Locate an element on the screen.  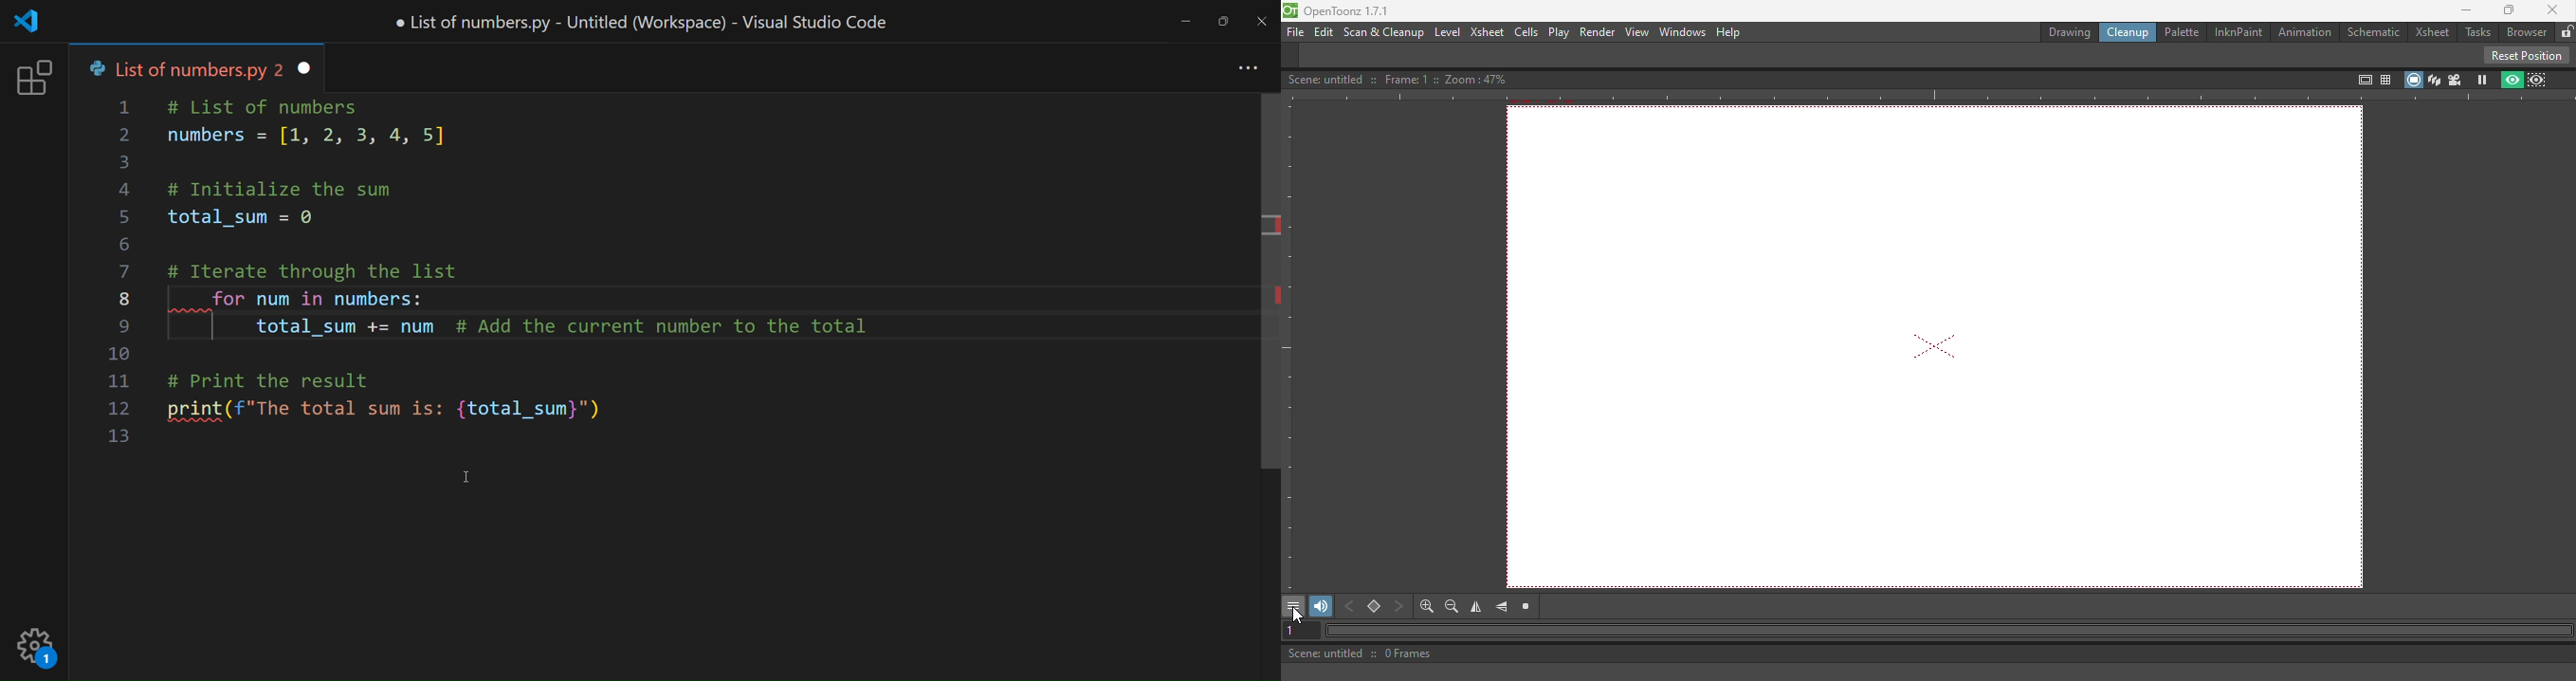
InknPaint is located at coordinates (2241, 31).